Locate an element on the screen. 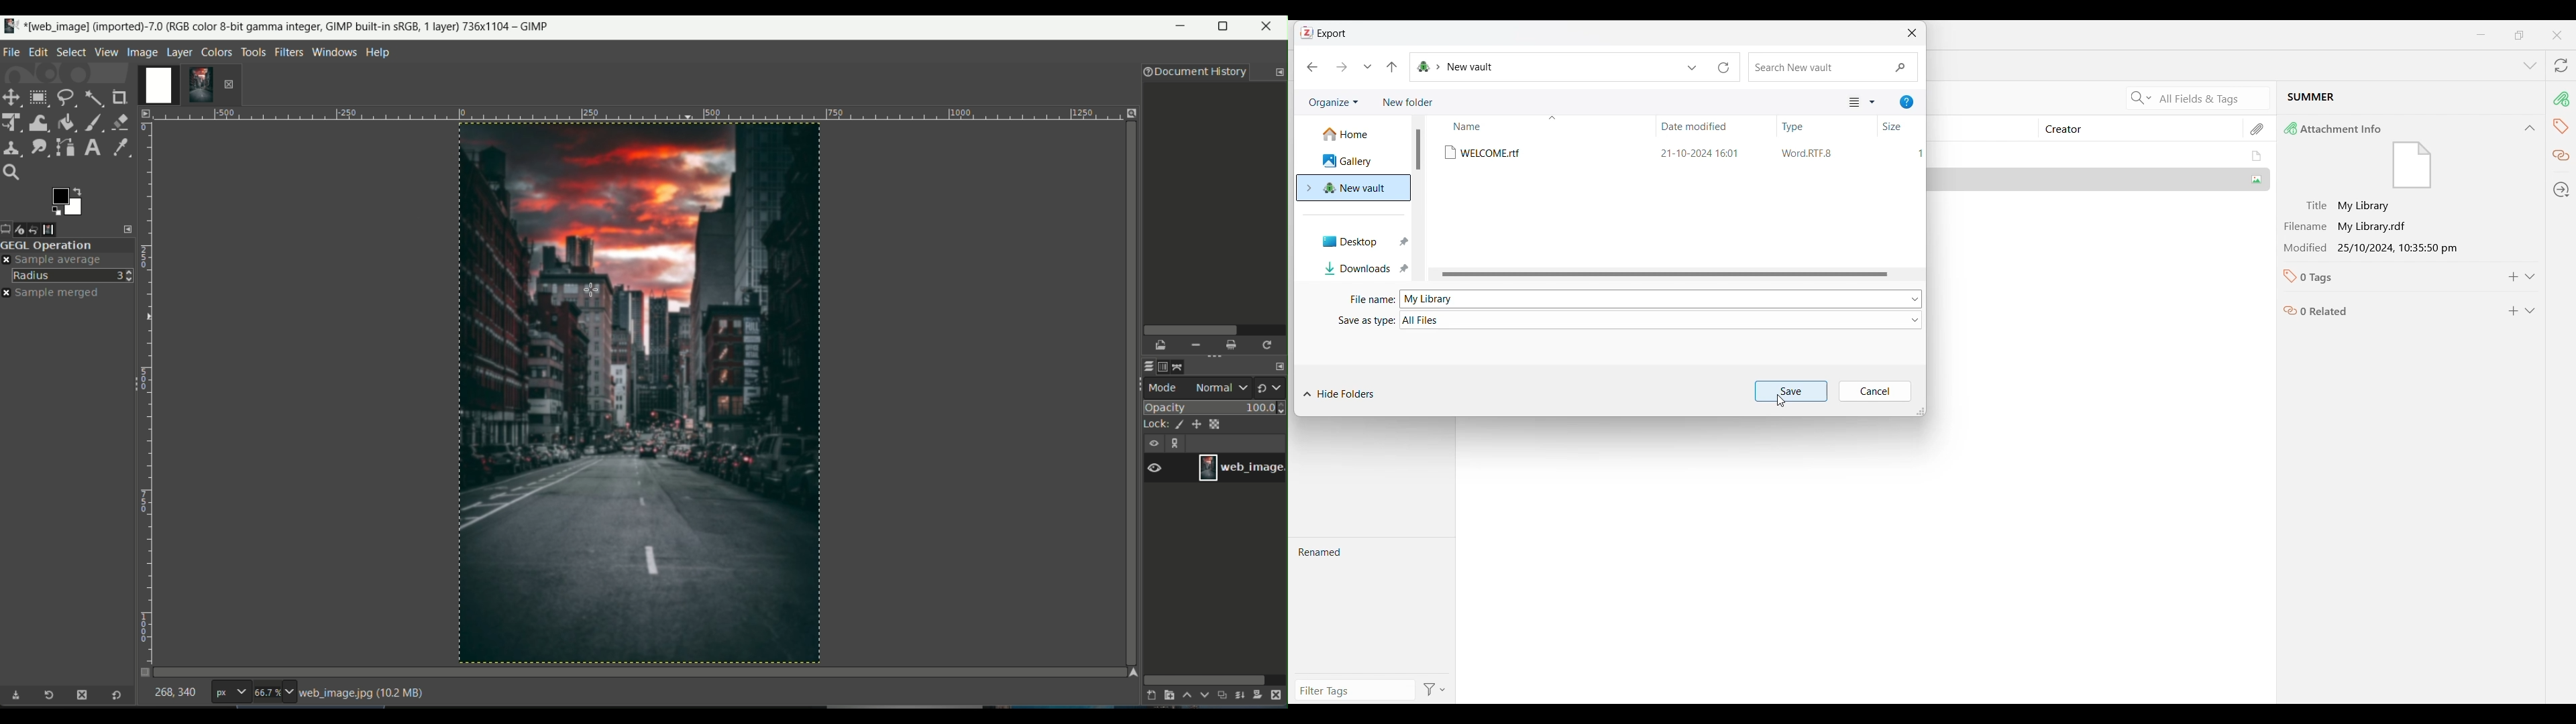 This screenshot has height=728, width=2576. File options is located at coordinates (1913, 298).